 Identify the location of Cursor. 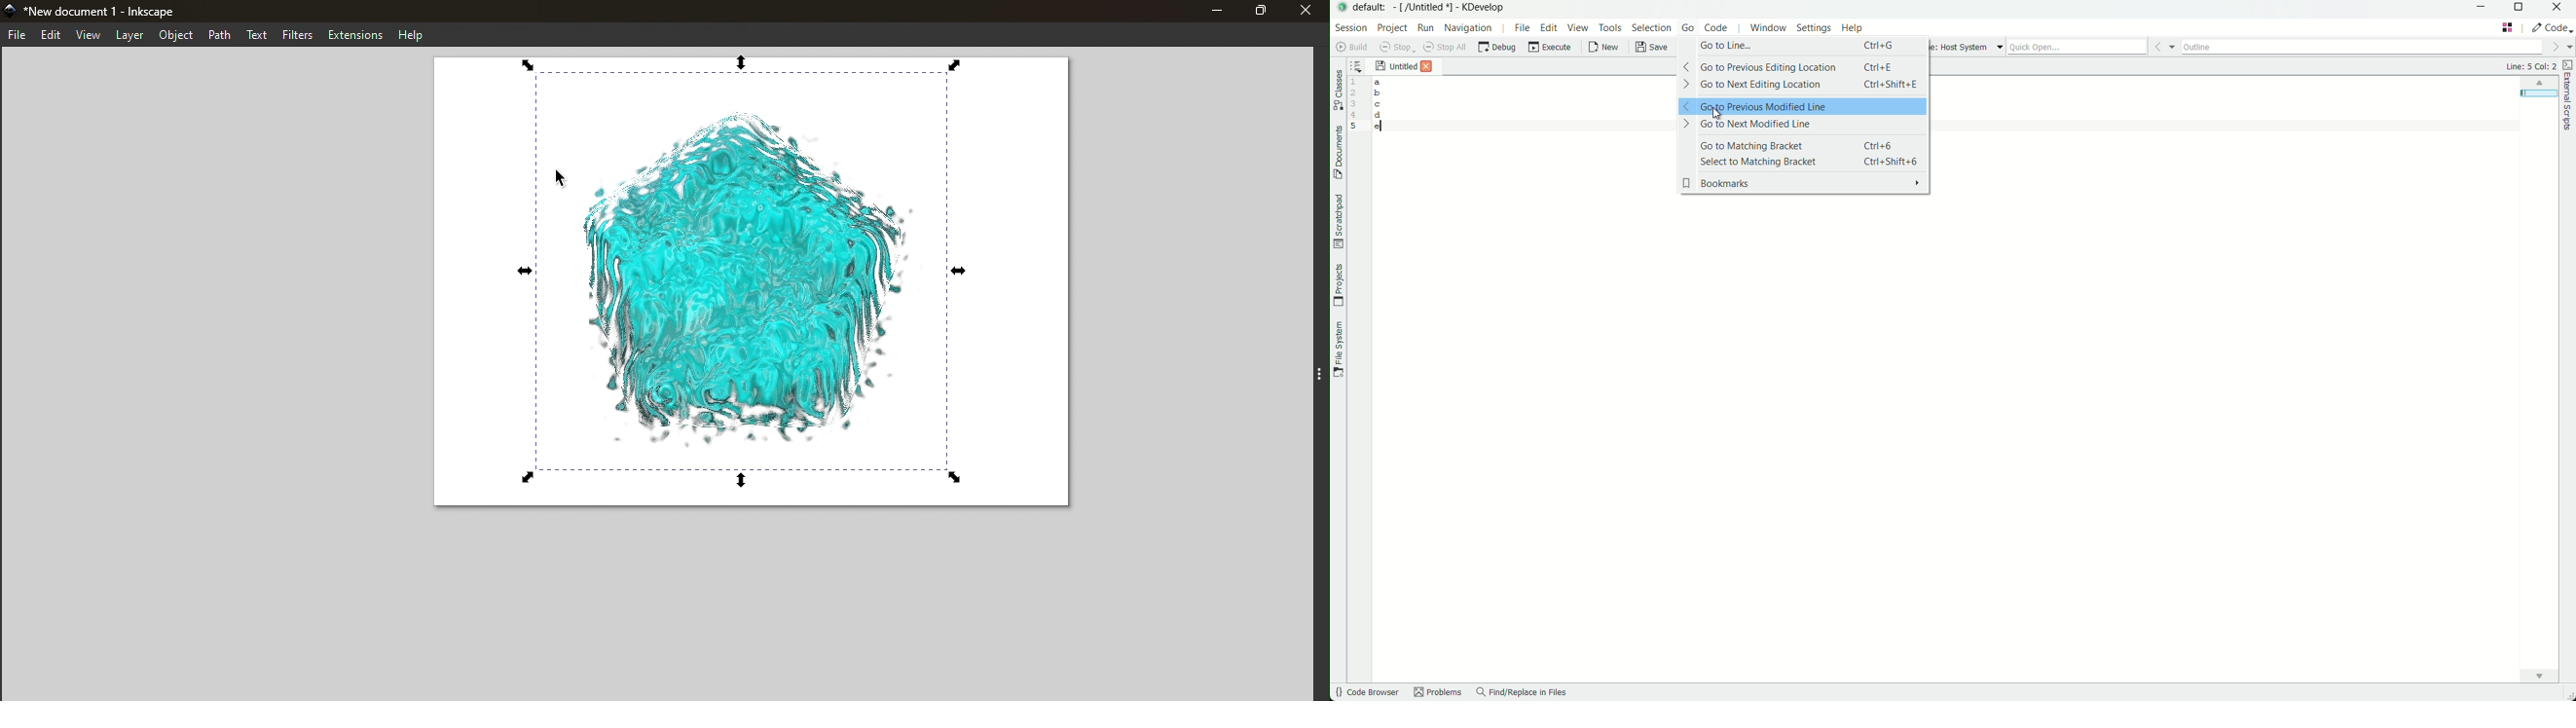
(559, 180).